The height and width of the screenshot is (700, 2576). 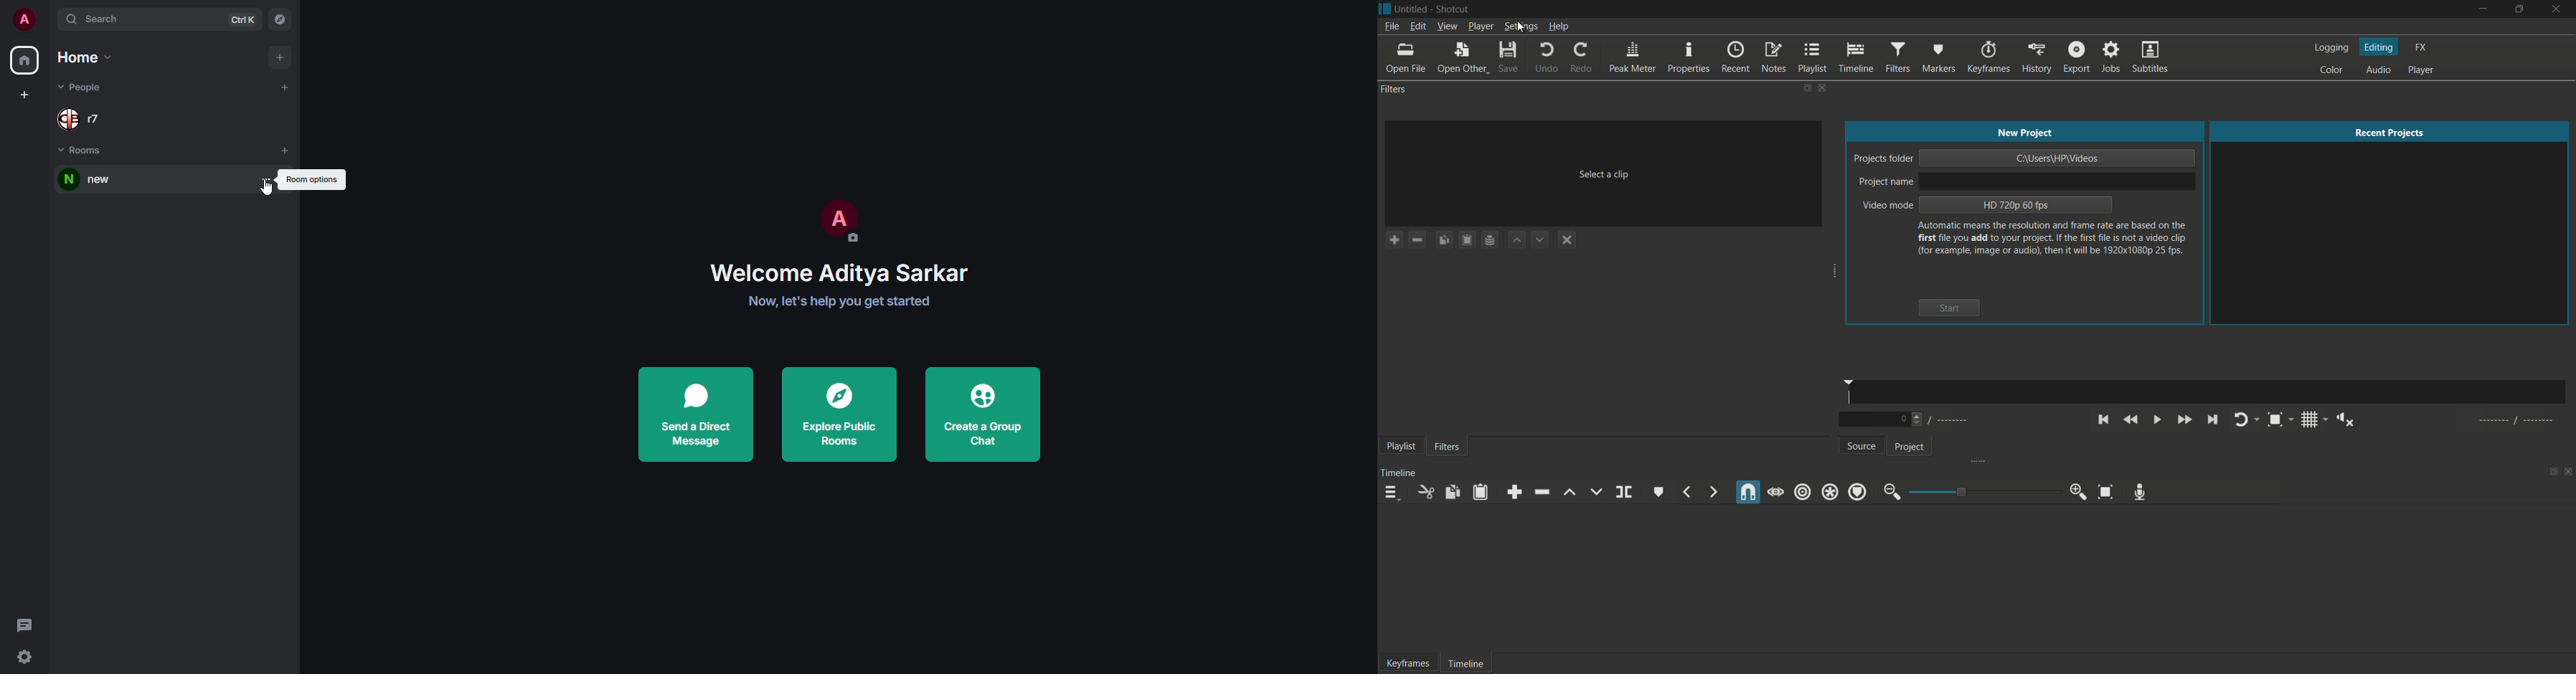 I want to click on open other, so click(x=1465, y=59).